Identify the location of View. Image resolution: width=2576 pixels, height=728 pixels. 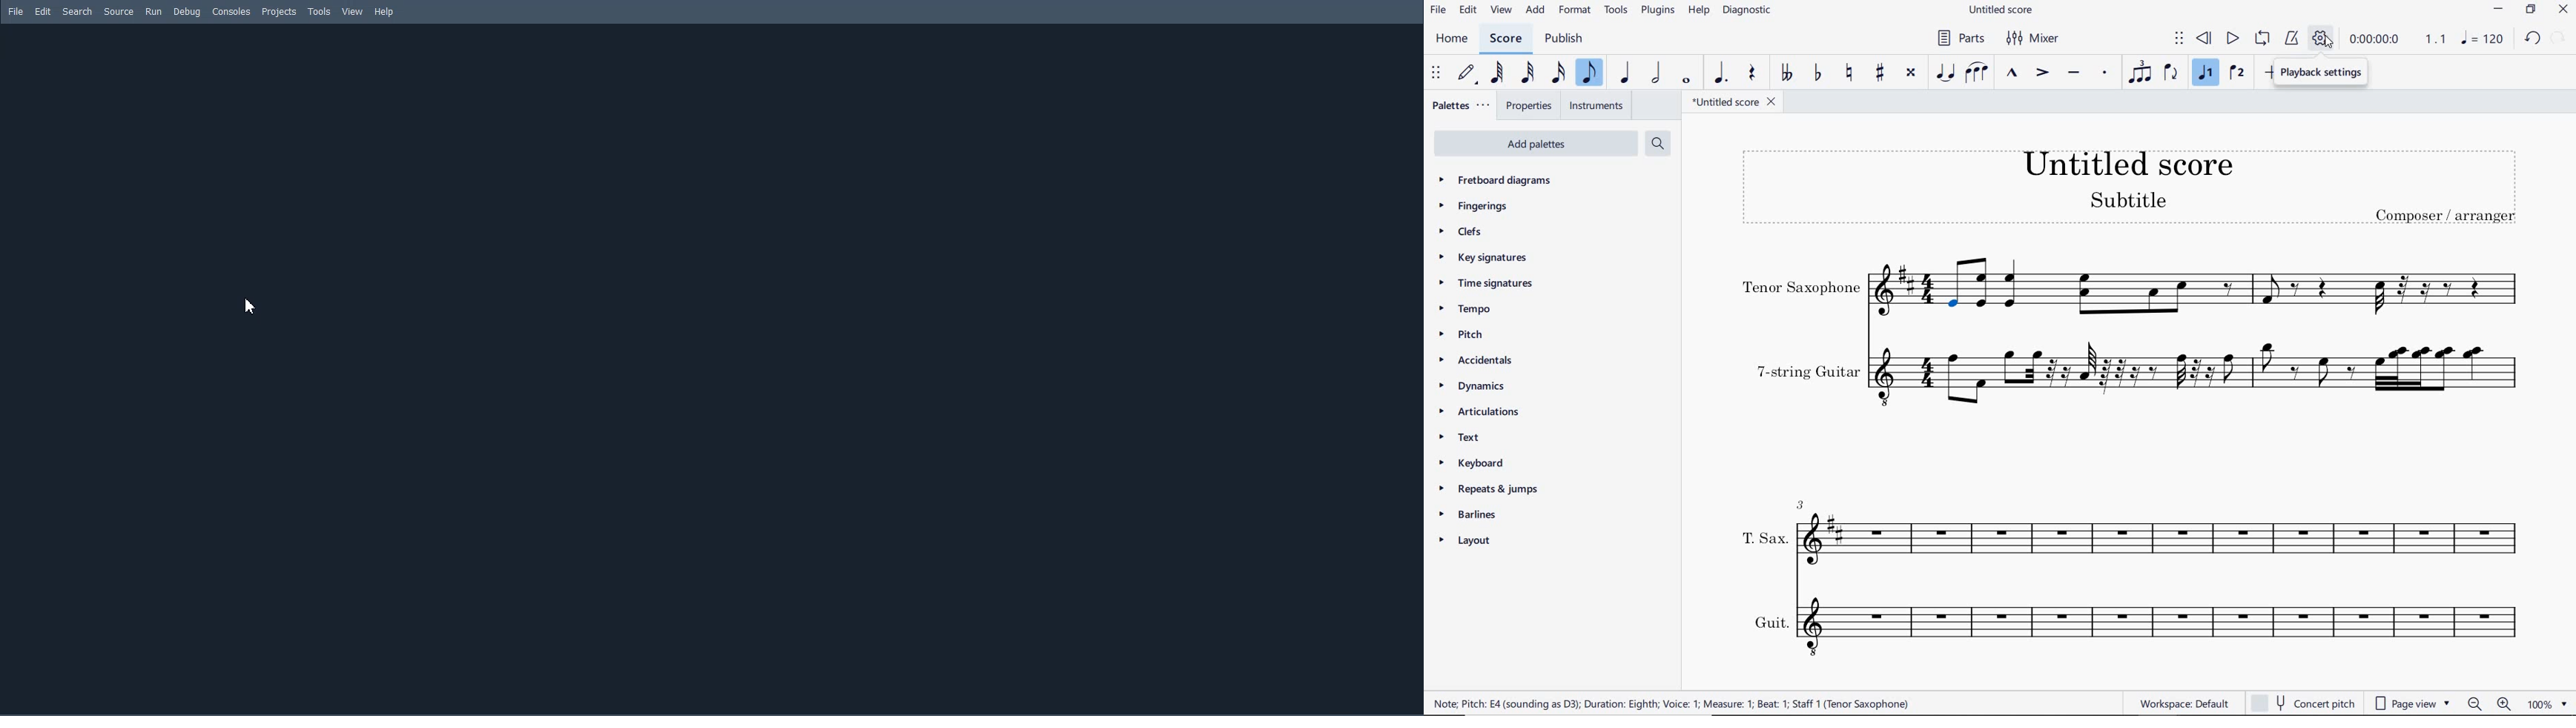
(352, 12).